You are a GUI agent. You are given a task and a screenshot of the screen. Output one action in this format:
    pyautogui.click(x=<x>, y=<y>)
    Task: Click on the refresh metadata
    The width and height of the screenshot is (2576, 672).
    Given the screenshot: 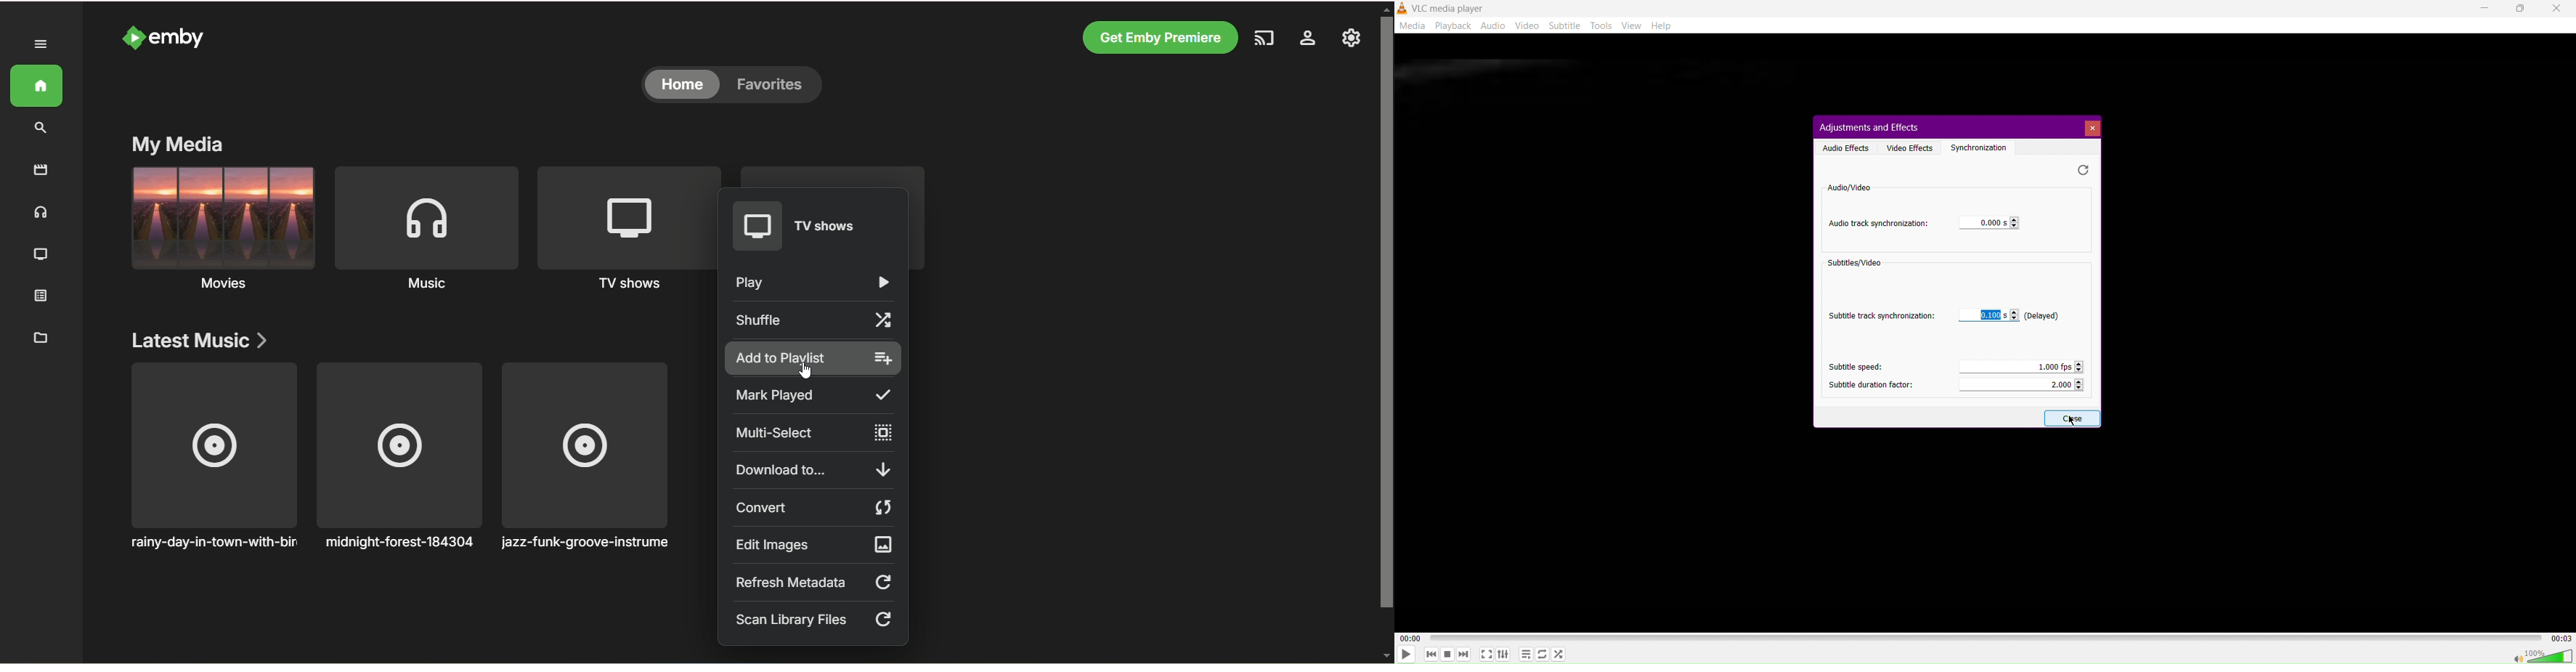 What is the action you would take?
    pyautogui.click(x=814, y=582)
    